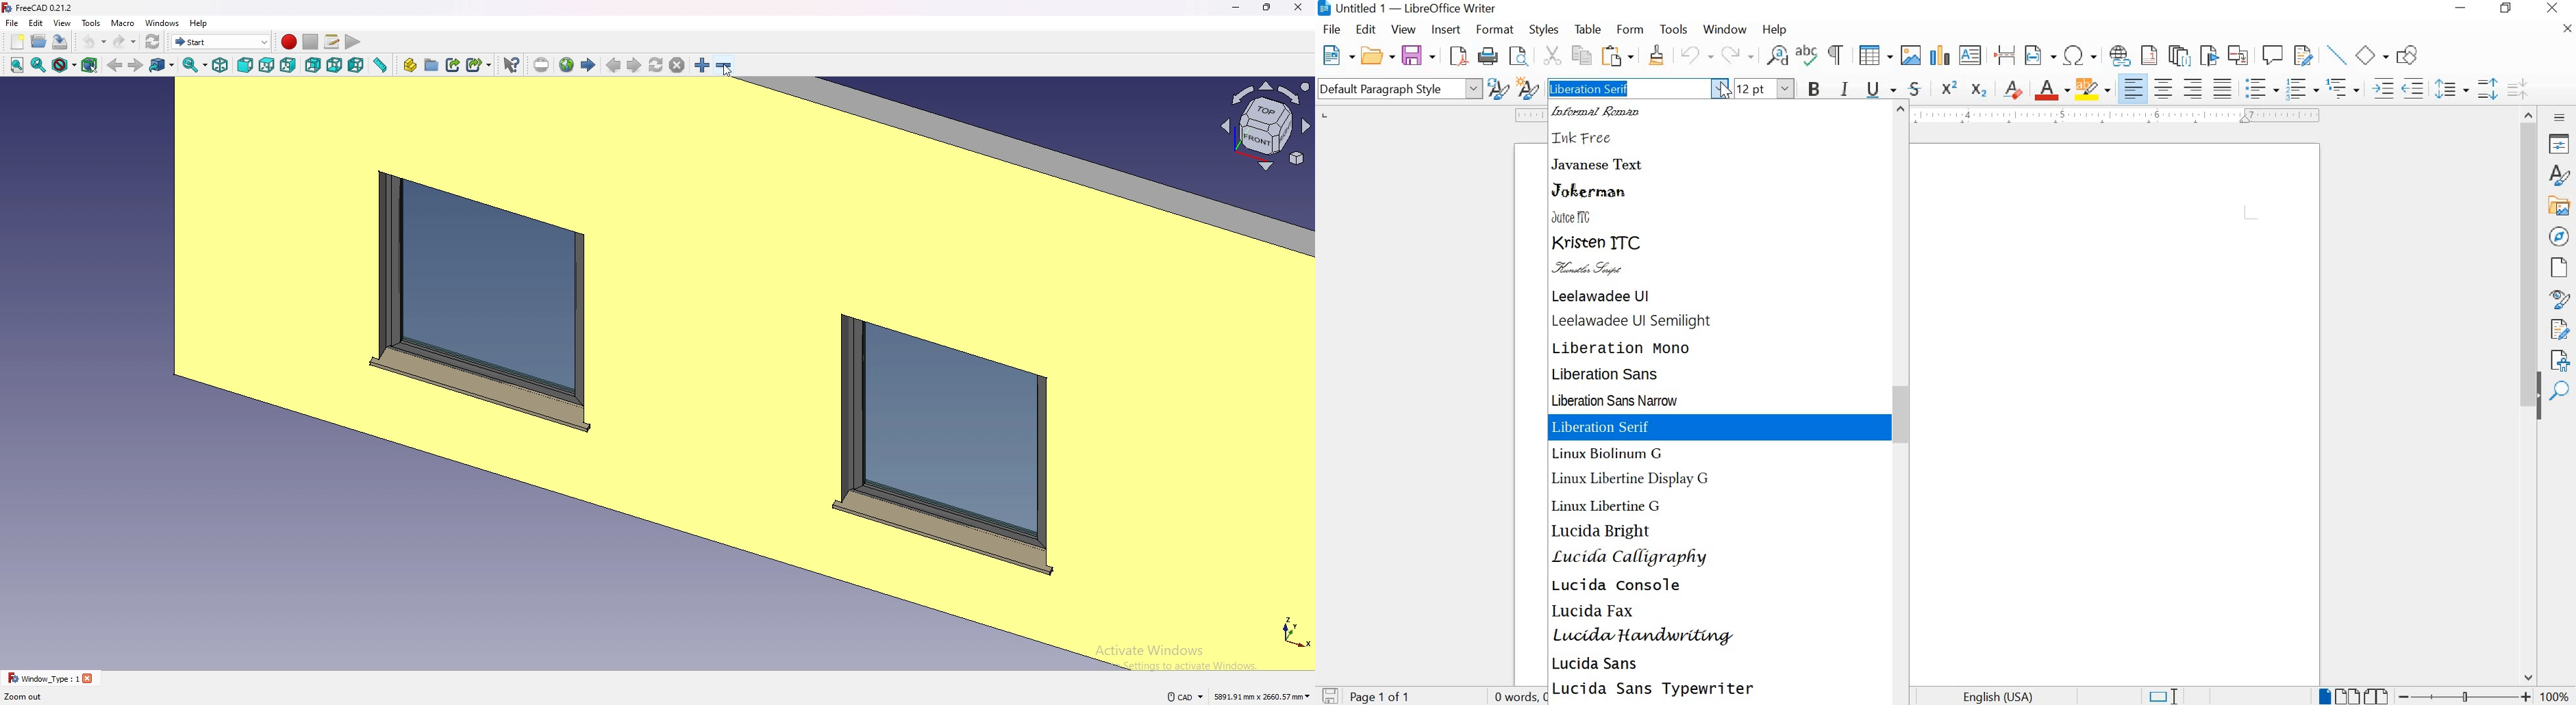 This screenshot has height=728, width=2576. Describe the element at coordinates (2164, 696) in the screenshot. I see `STANDARD SELECTION` at that location.